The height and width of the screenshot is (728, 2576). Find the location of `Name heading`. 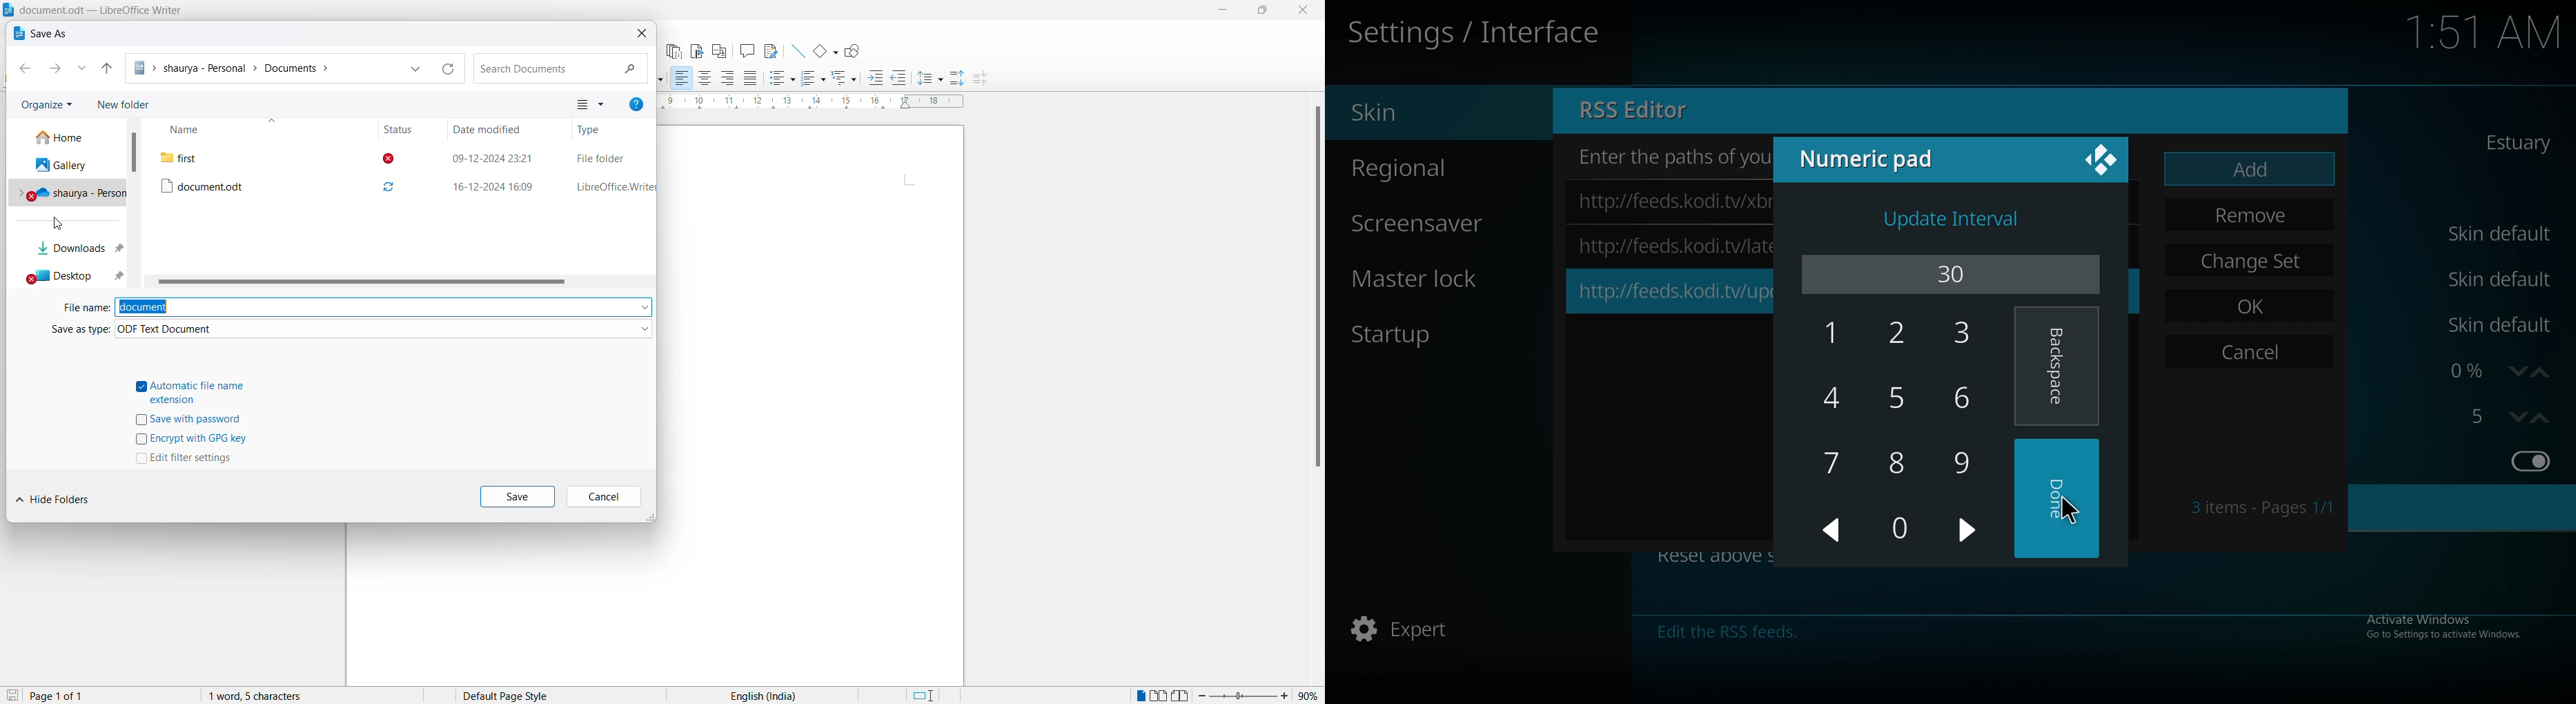

Name heading is located at coordinates (216, 130).